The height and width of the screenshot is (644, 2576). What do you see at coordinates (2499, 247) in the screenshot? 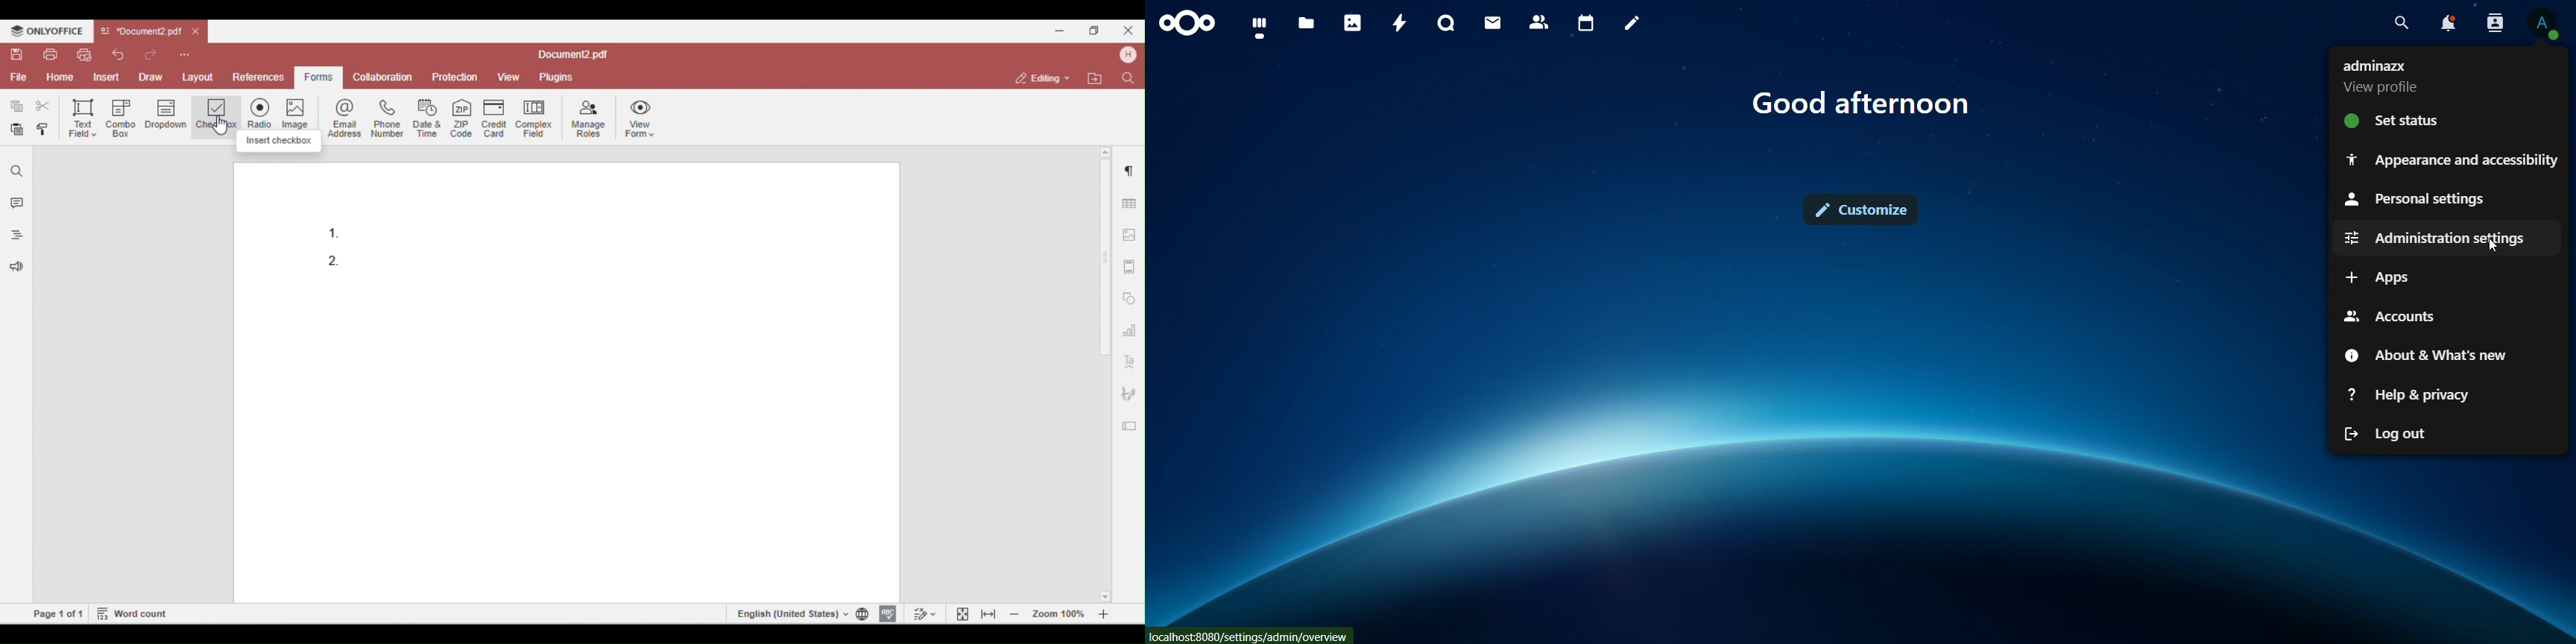
I see `Cursor` at bounding box center [2499, 247].